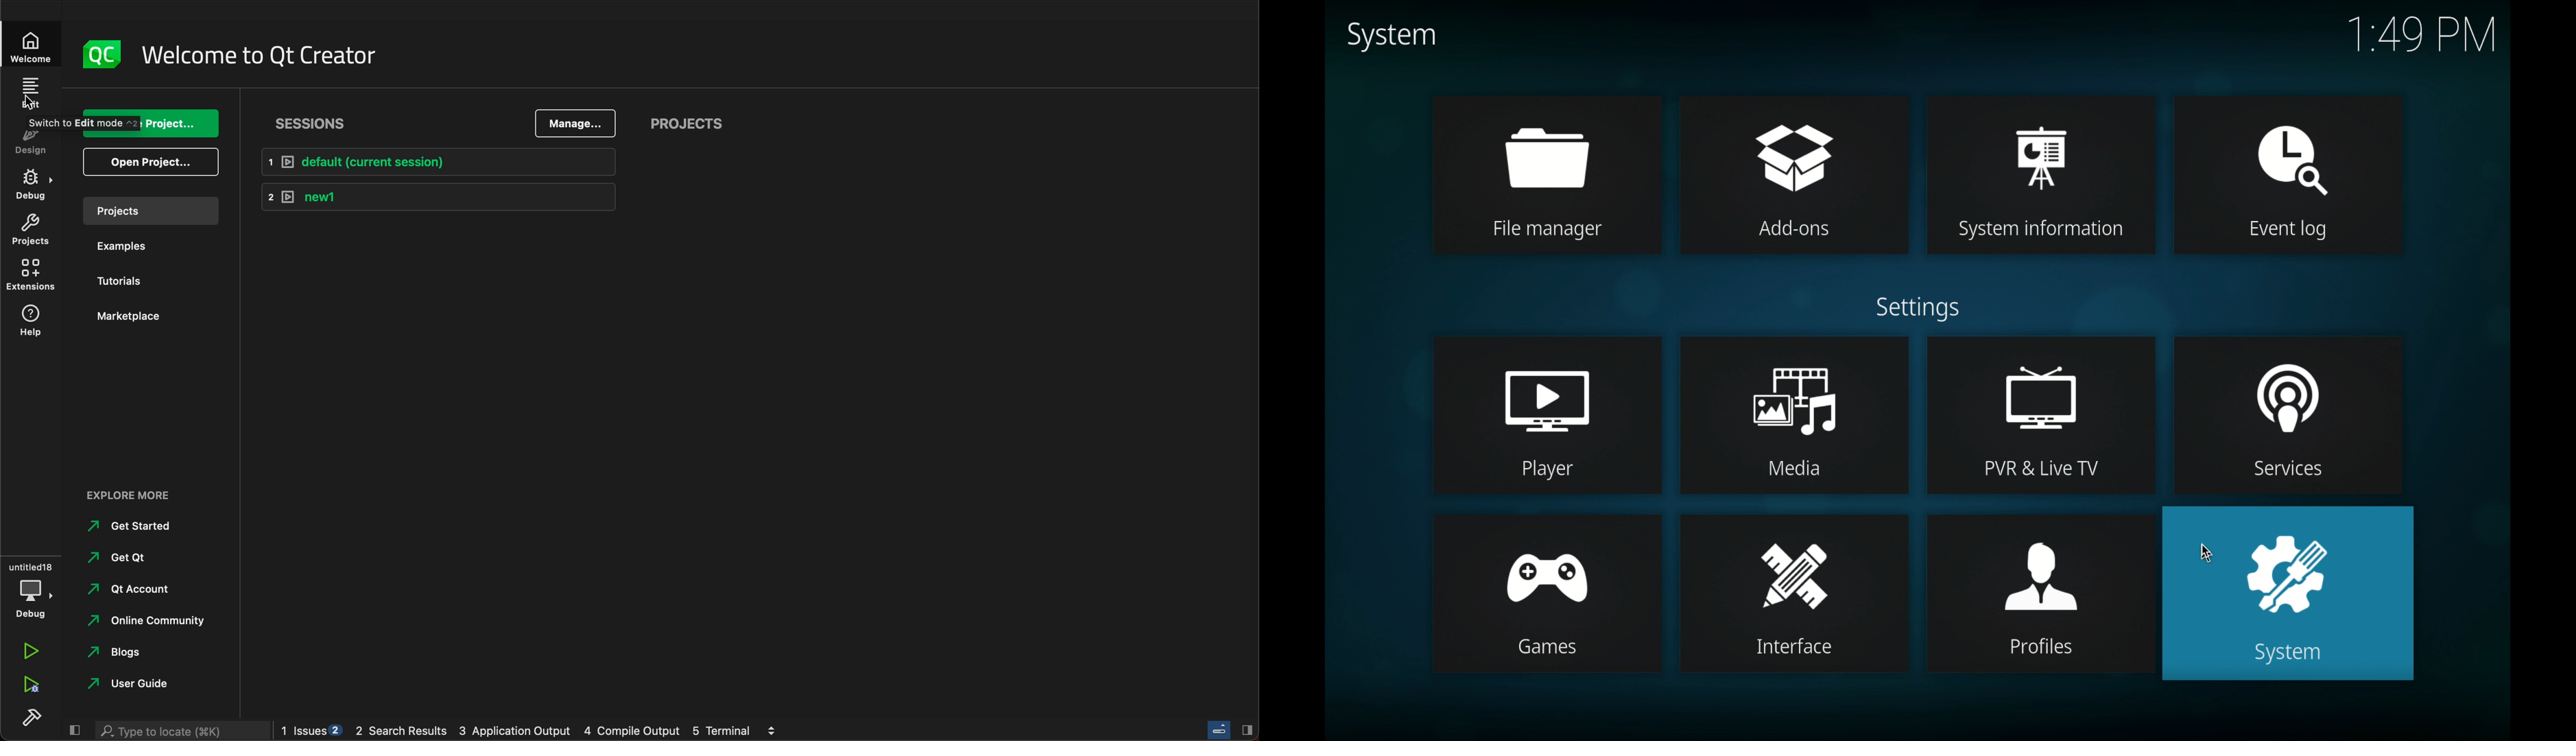 This screenshot has width=2576, height=756. I want to click on file manager, so click(1545, 174).